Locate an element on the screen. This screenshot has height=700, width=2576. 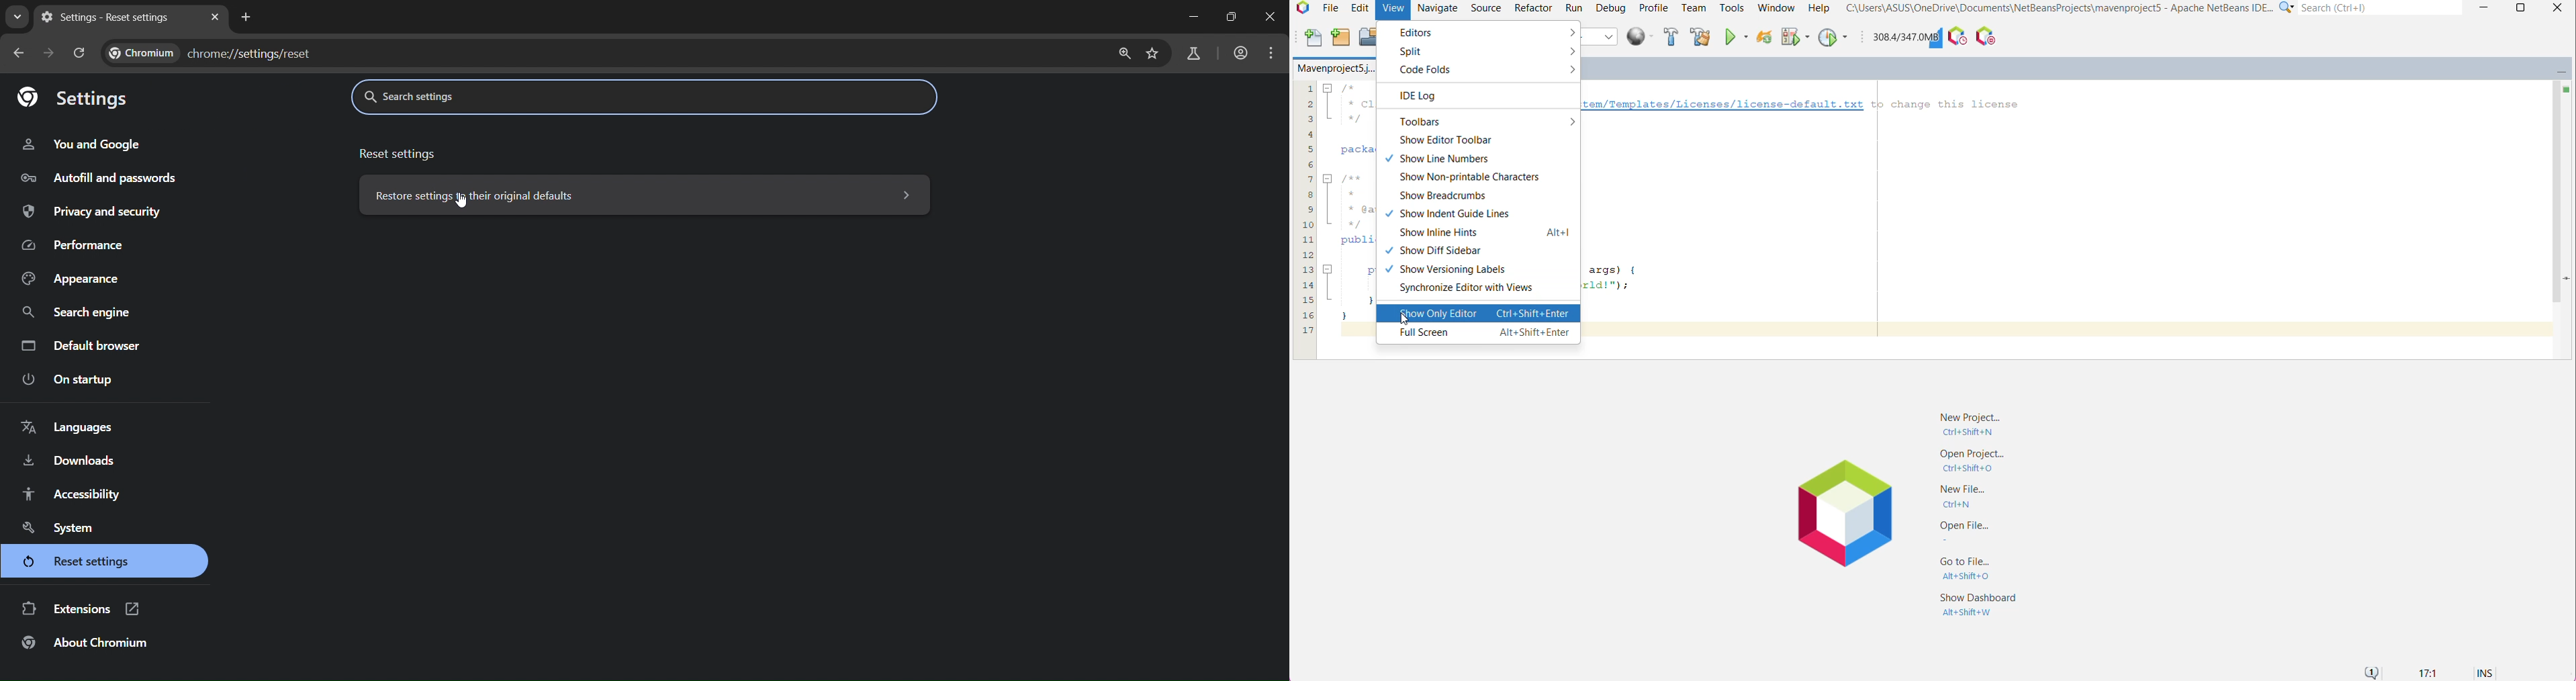
C"\Users\ASUS\OneDrive\Documents\NetBeansProjects\mavenproject5 - Apache NetBeans IDE... is located at coordinates (2055, 9).